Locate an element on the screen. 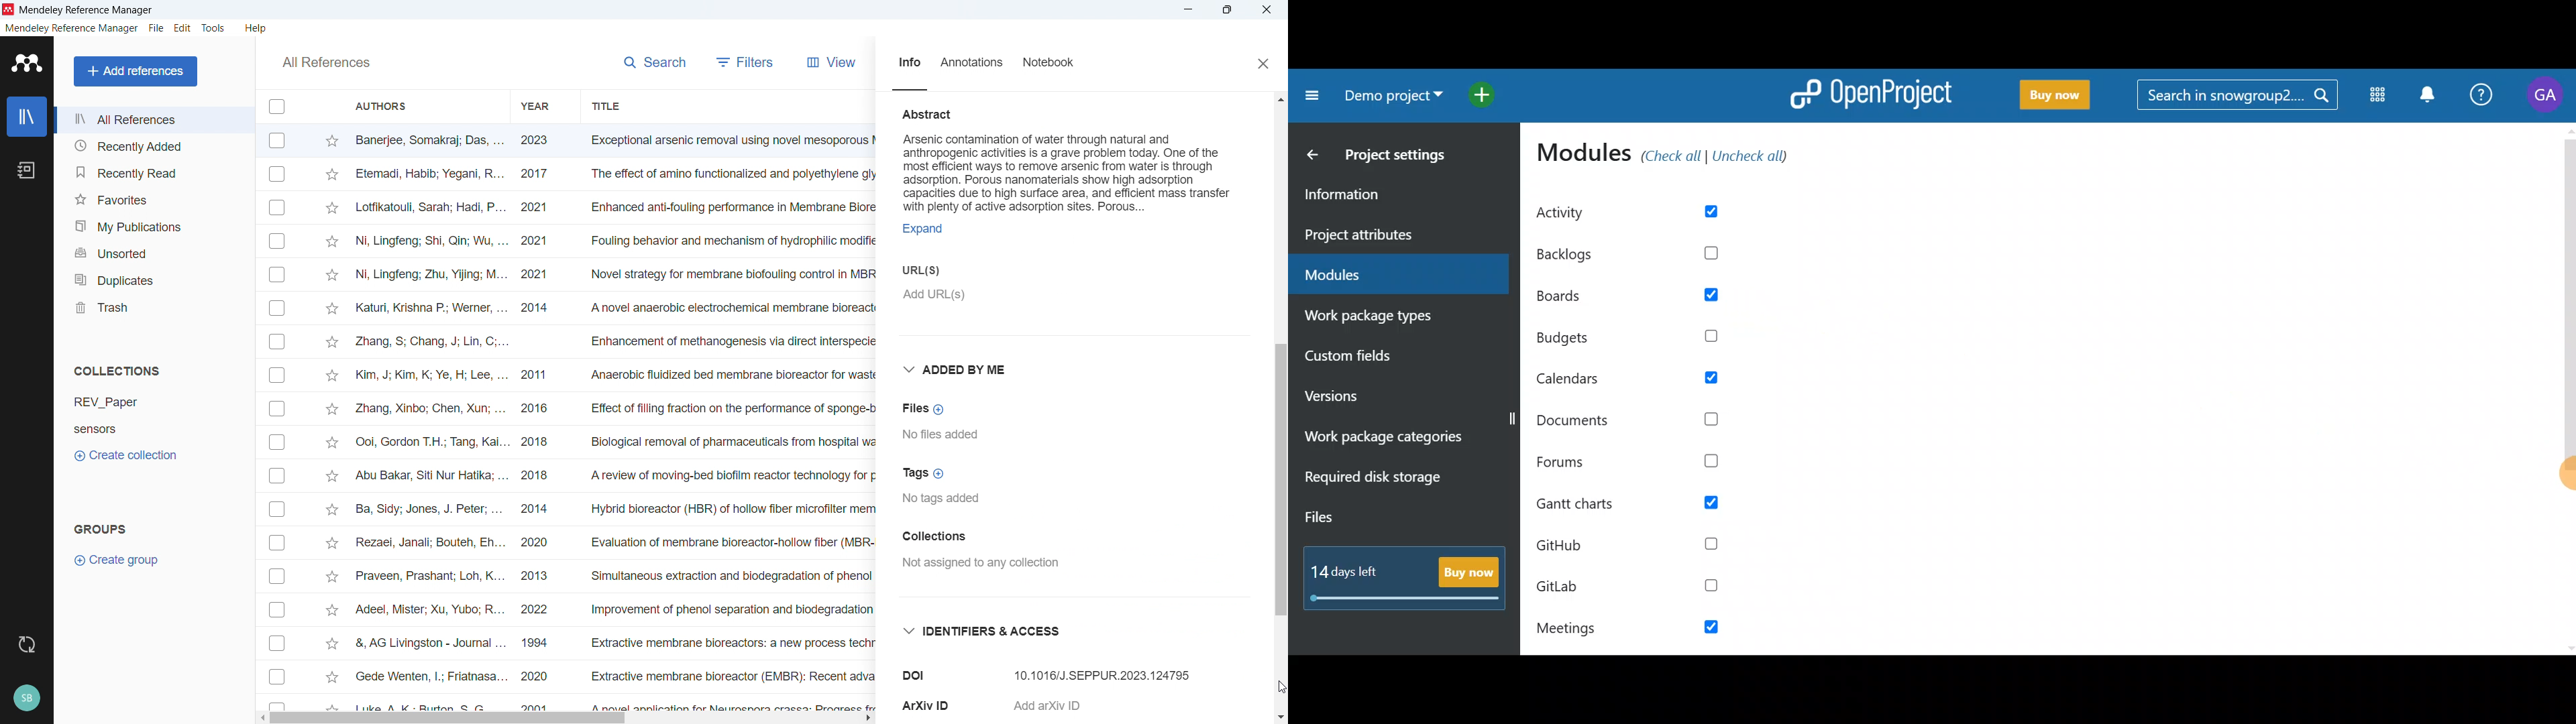  create collection is located at coordinates (127, 455).